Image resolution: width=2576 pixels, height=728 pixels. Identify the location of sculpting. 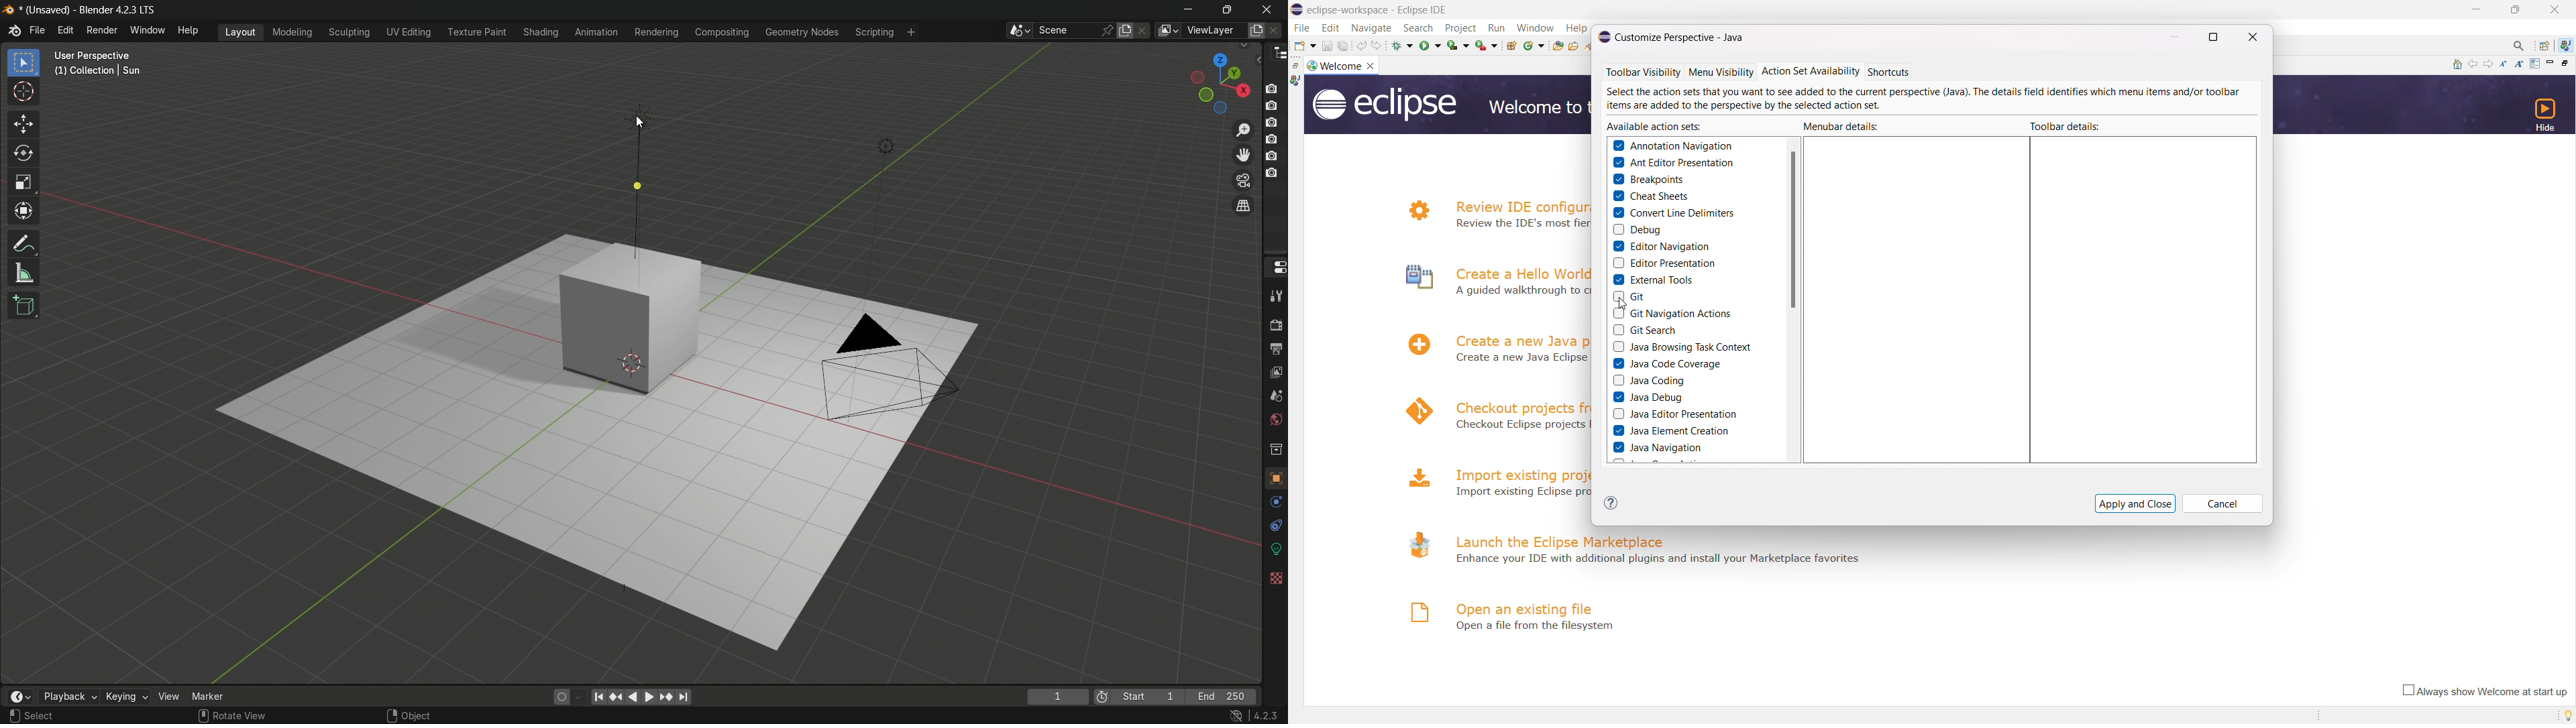
(348, 33).